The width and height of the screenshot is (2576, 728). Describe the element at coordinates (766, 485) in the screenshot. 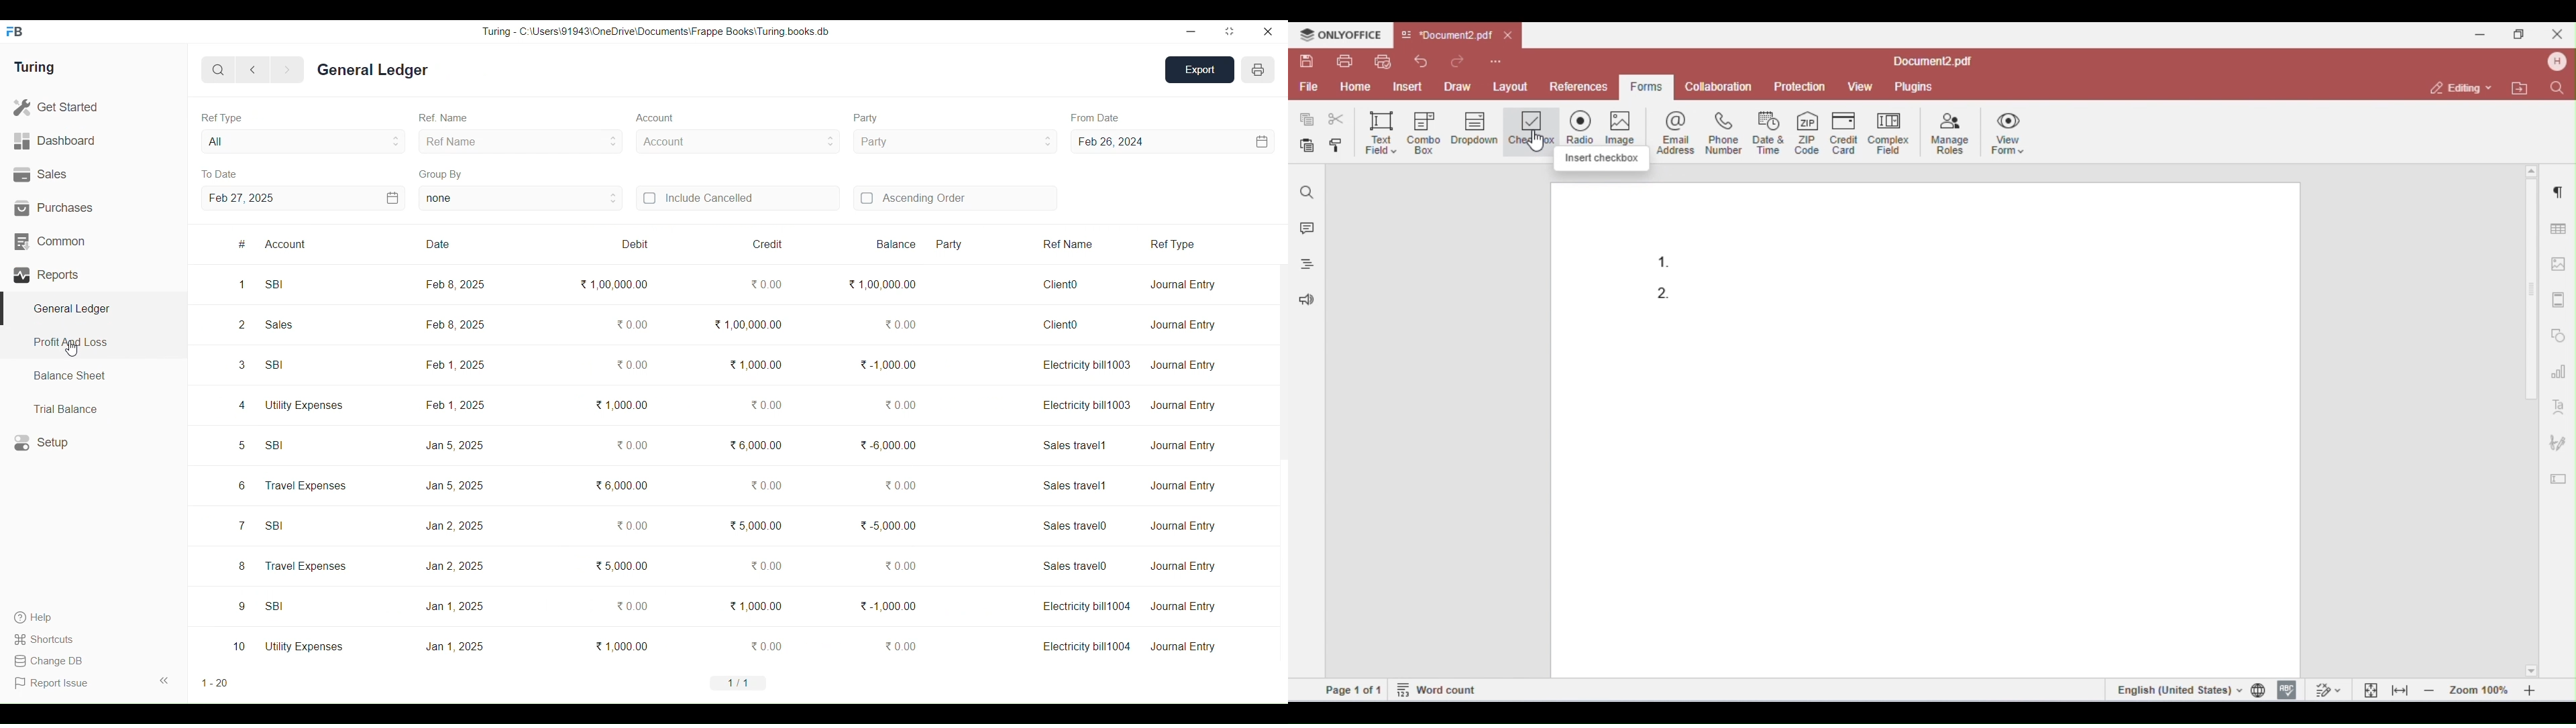

I see `0.00` at that location.